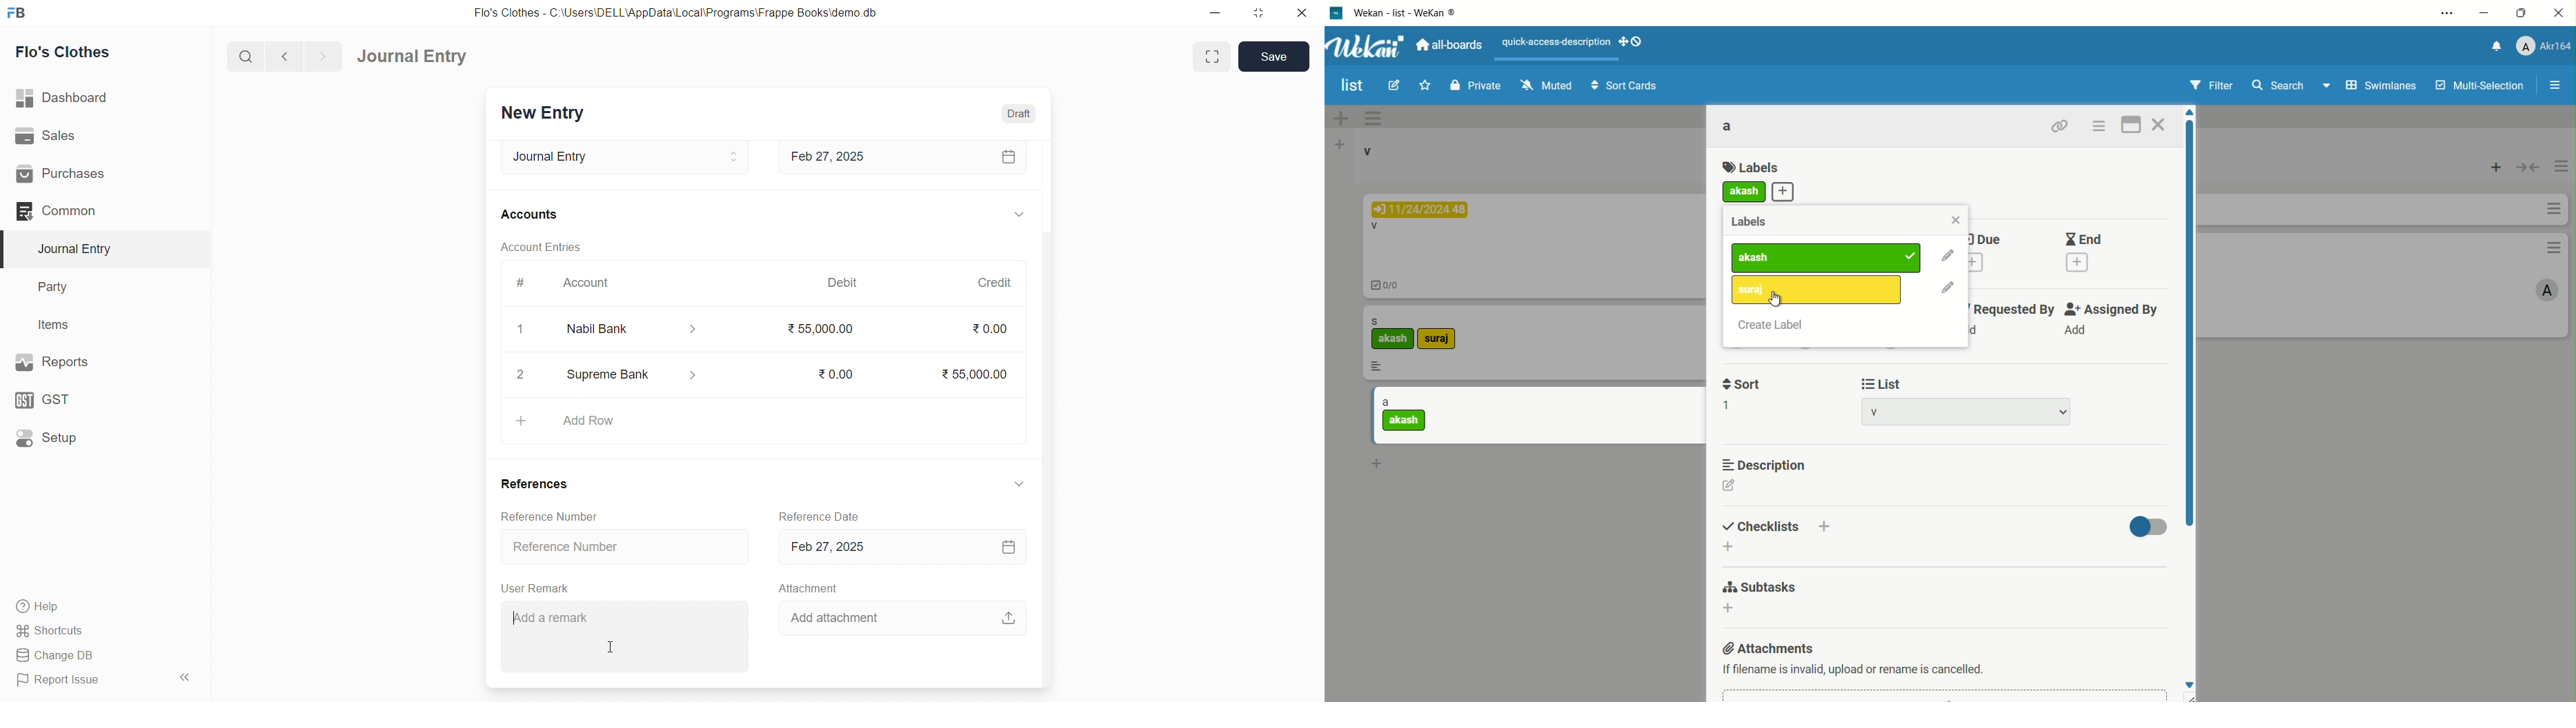 The image size is (2576, 728). I want to click on End, so click(2091, 237).